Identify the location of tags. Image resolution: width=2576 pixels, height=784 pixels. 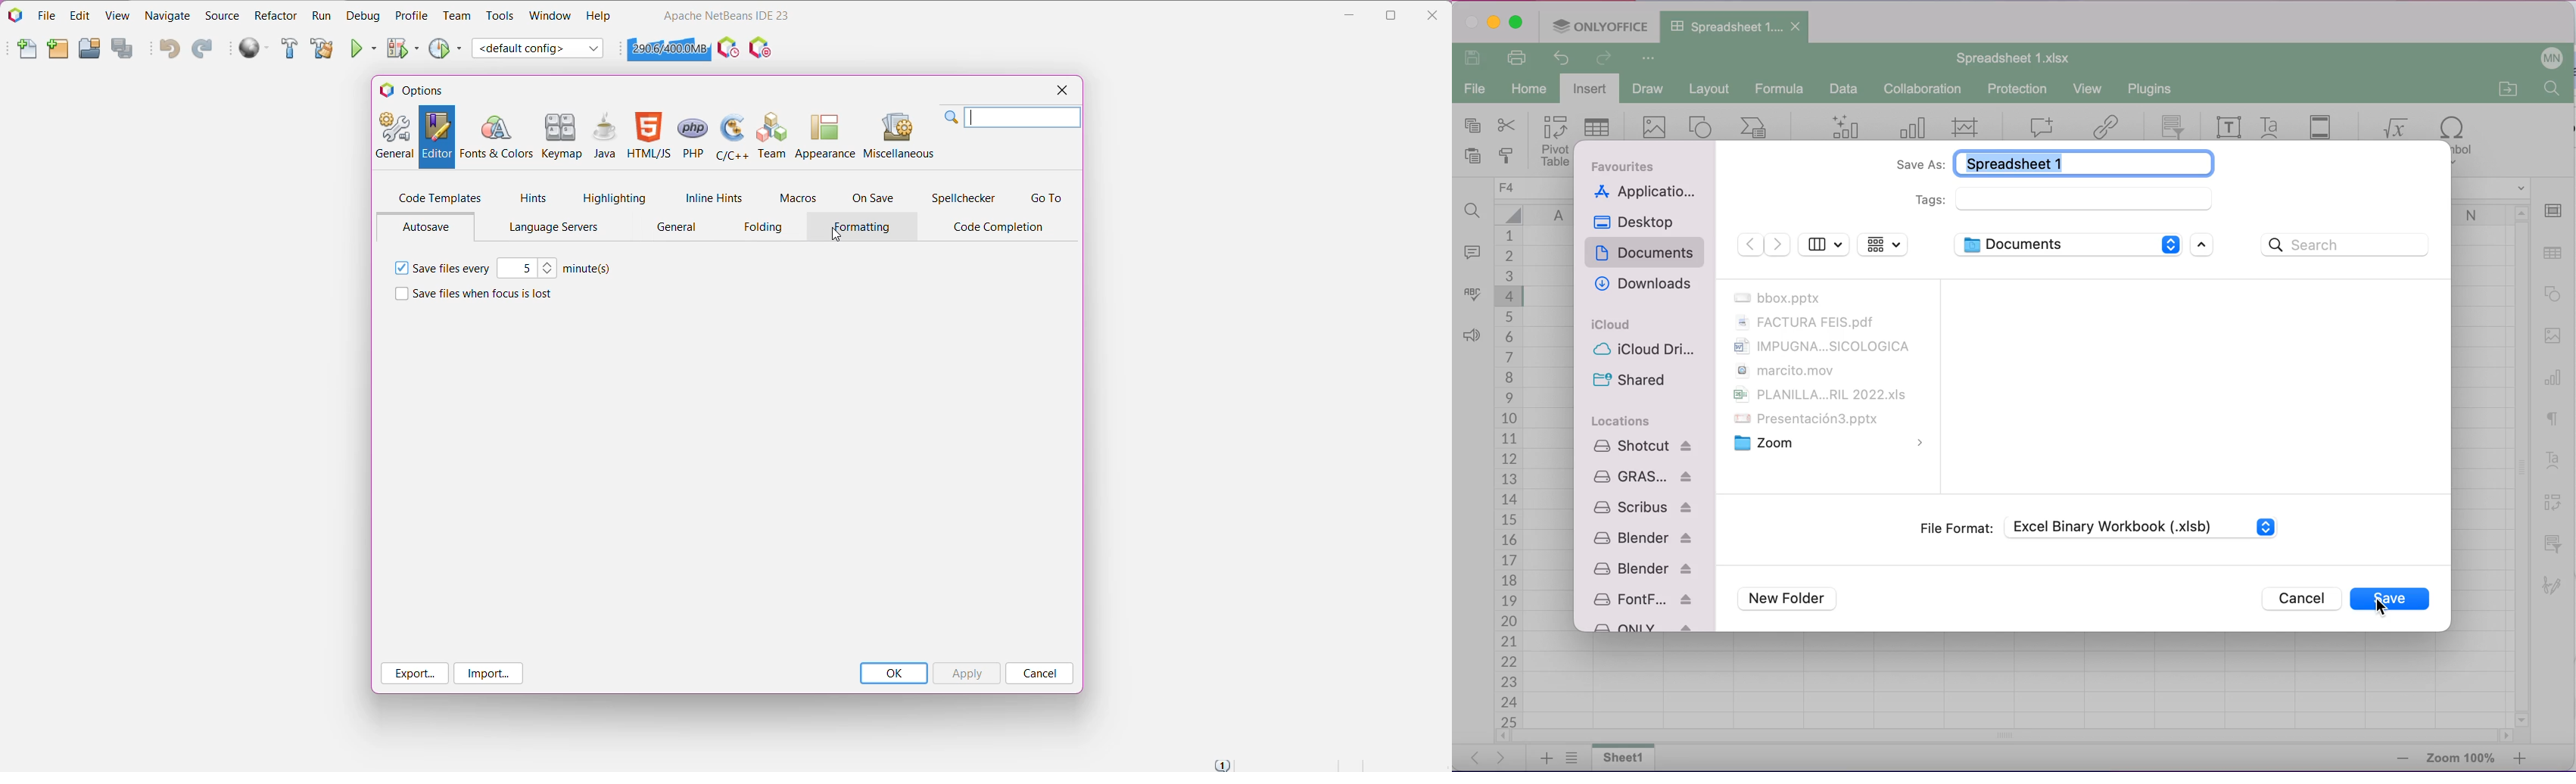
(2066, 199).